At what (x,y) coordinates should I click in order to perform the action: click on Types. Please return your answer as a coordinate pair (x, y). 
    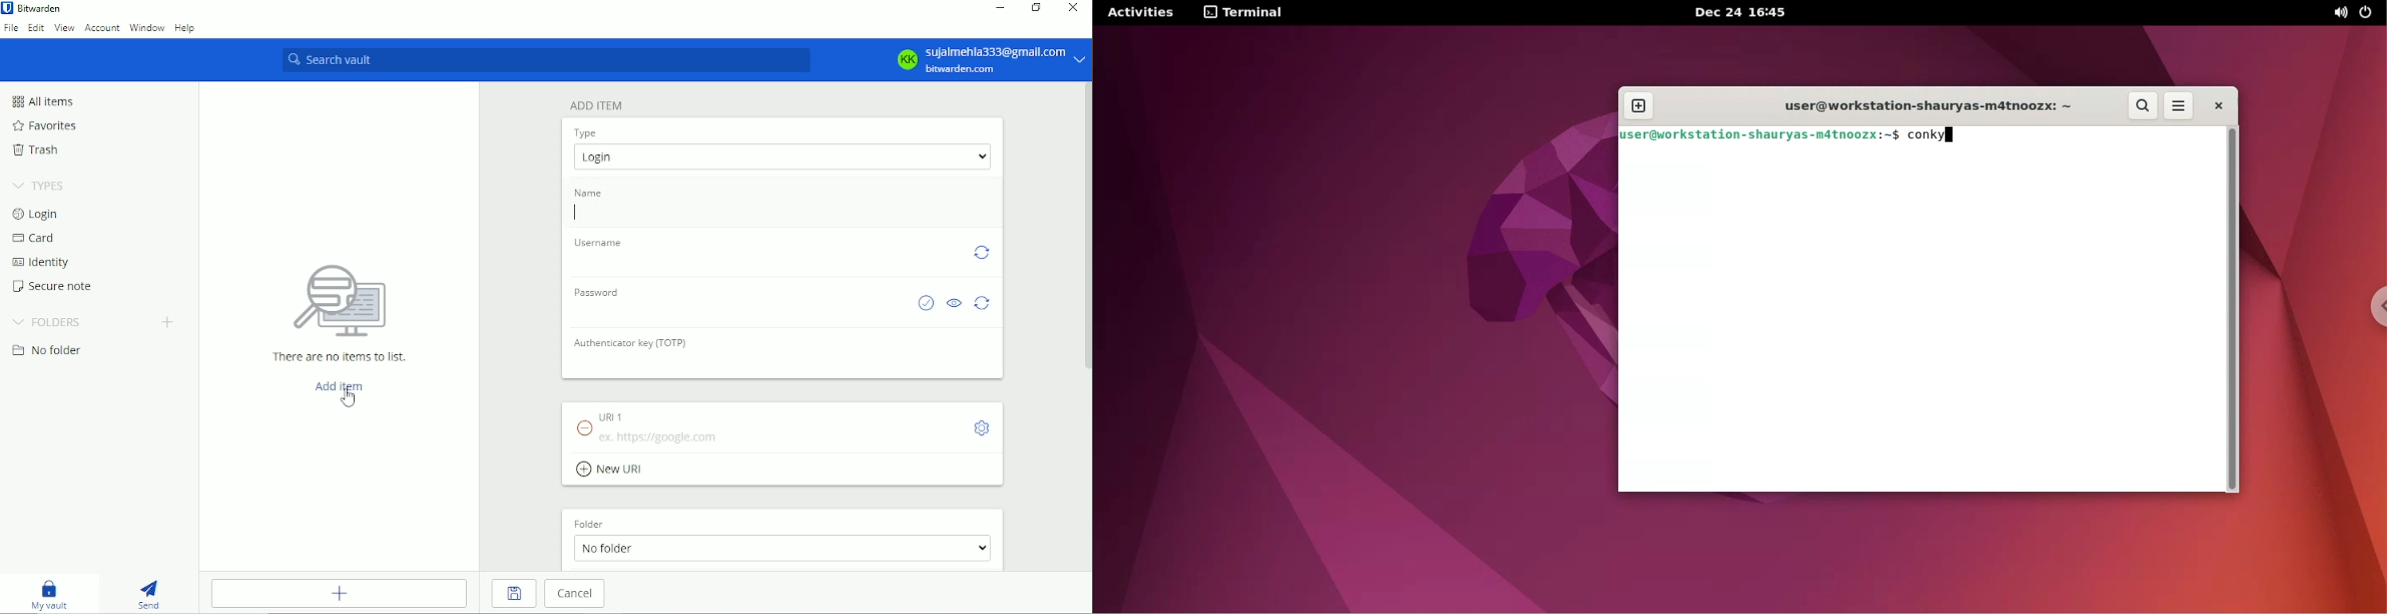
    Looking at the image, I should click on (41, 185).